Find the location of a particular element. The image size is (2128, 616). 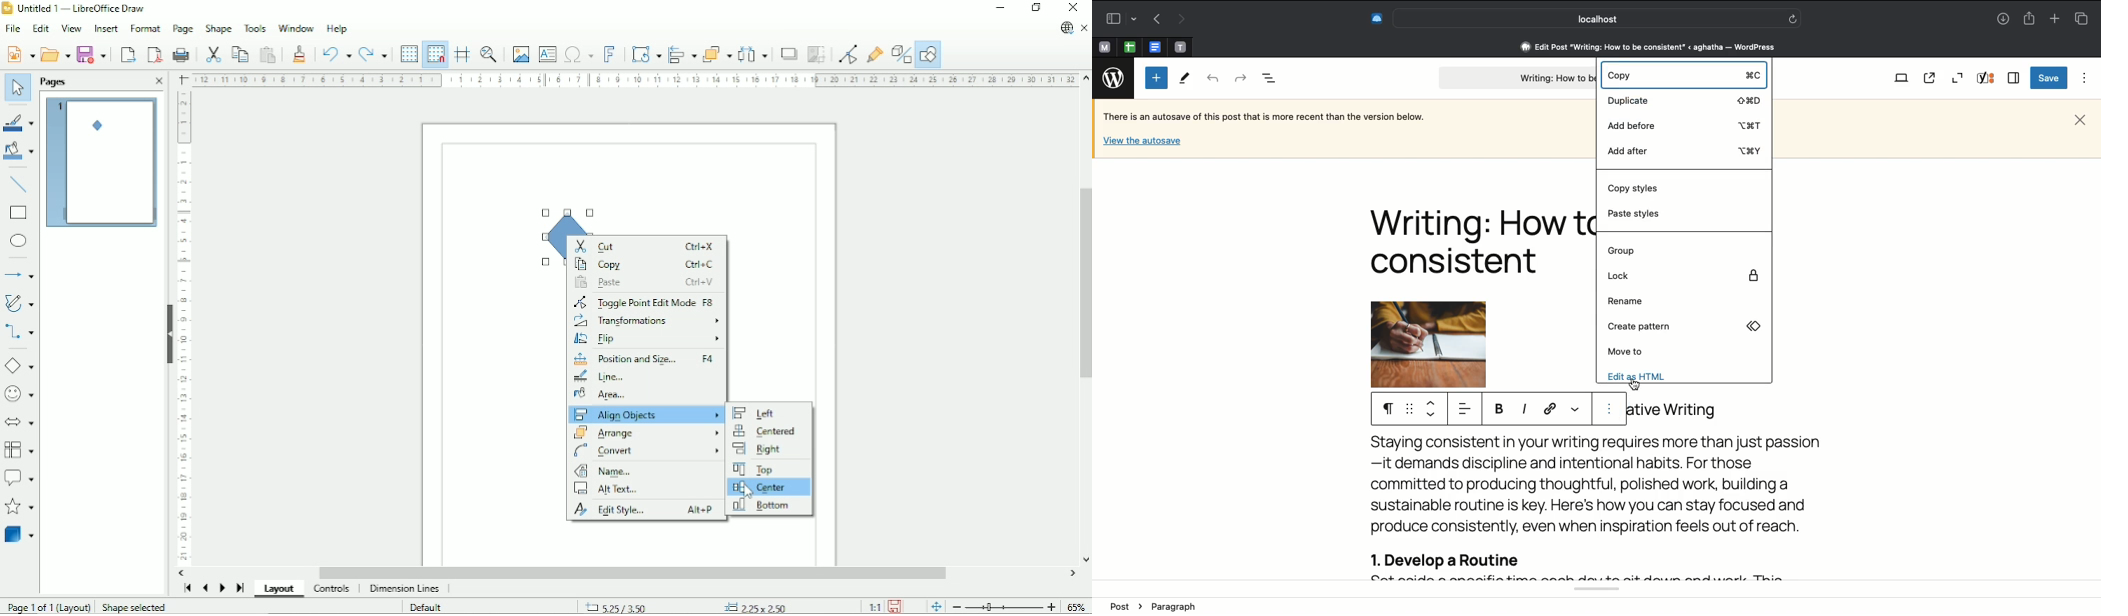

Clone formatting is located at coordinates (301, 53).